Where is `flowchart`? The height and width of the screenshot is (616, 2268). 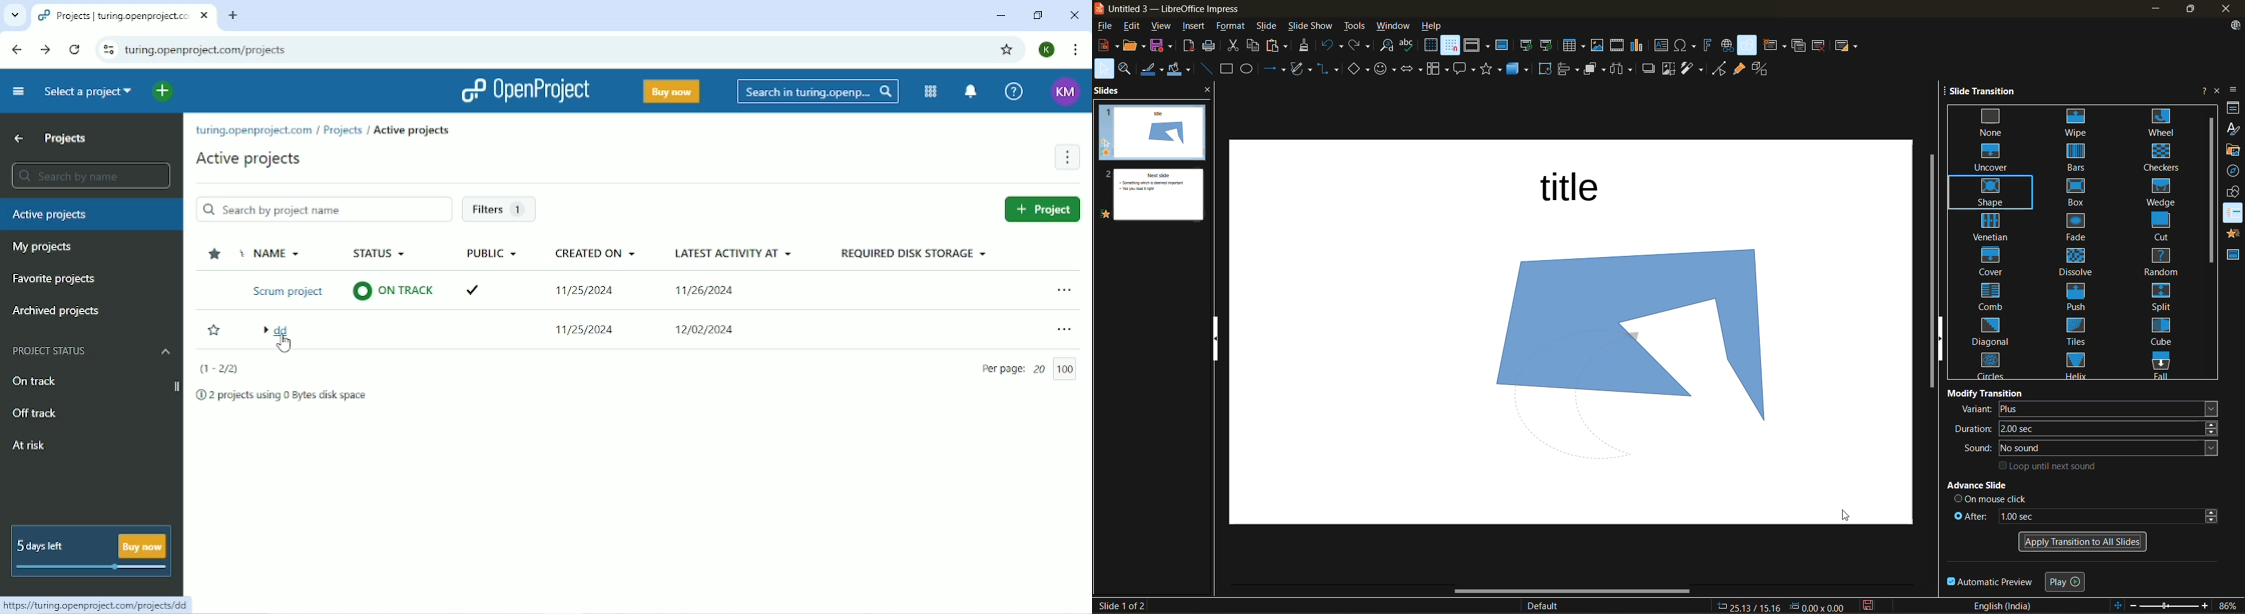
flowchart is located at coordinates (1437, 69).